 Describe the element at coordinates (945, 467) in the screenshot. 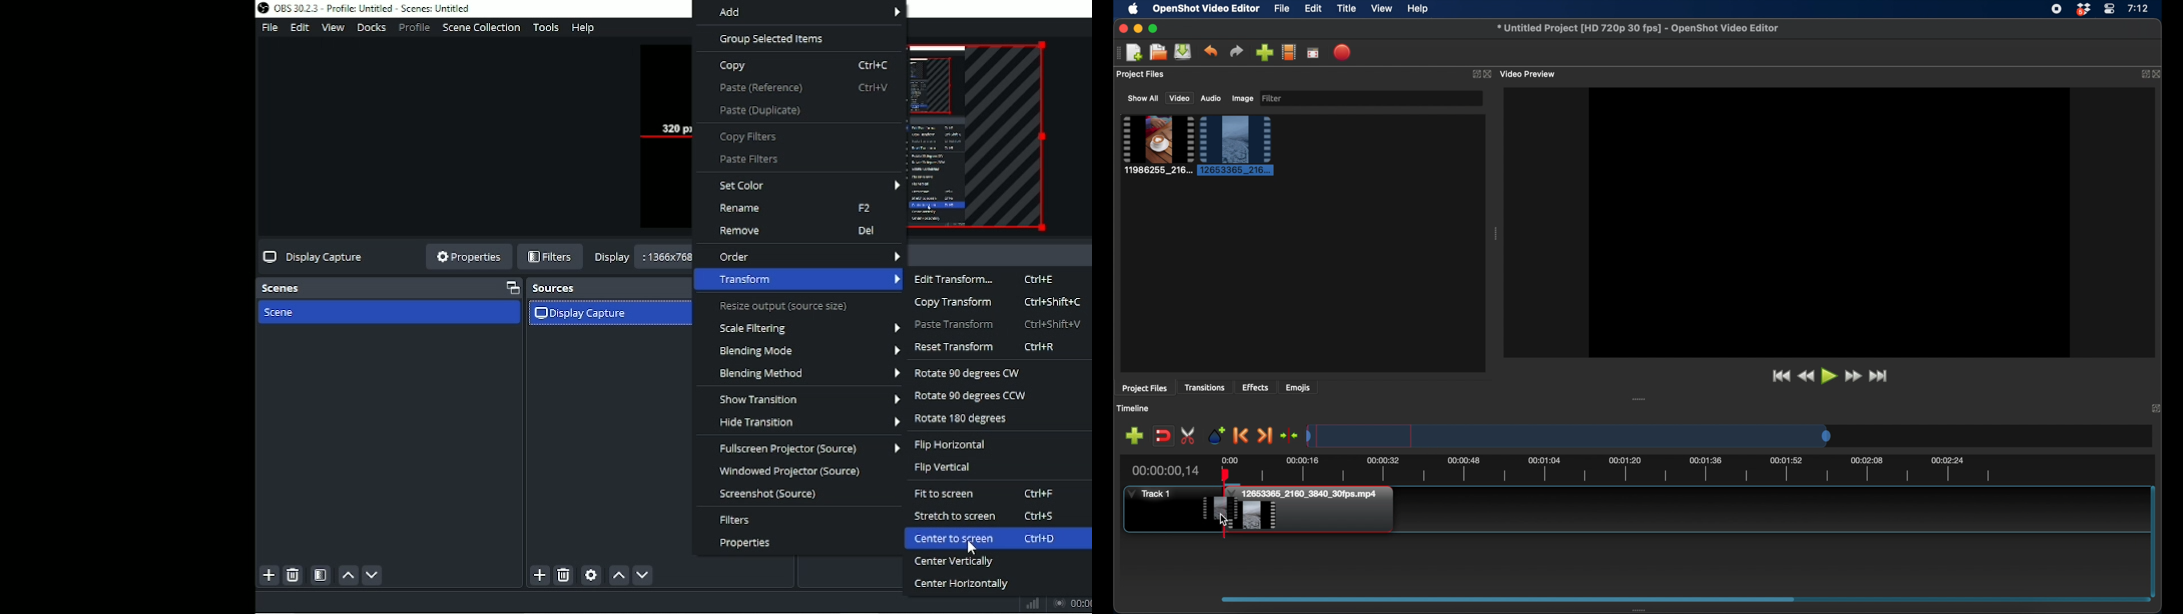

I see `Flip vertical` at that location.